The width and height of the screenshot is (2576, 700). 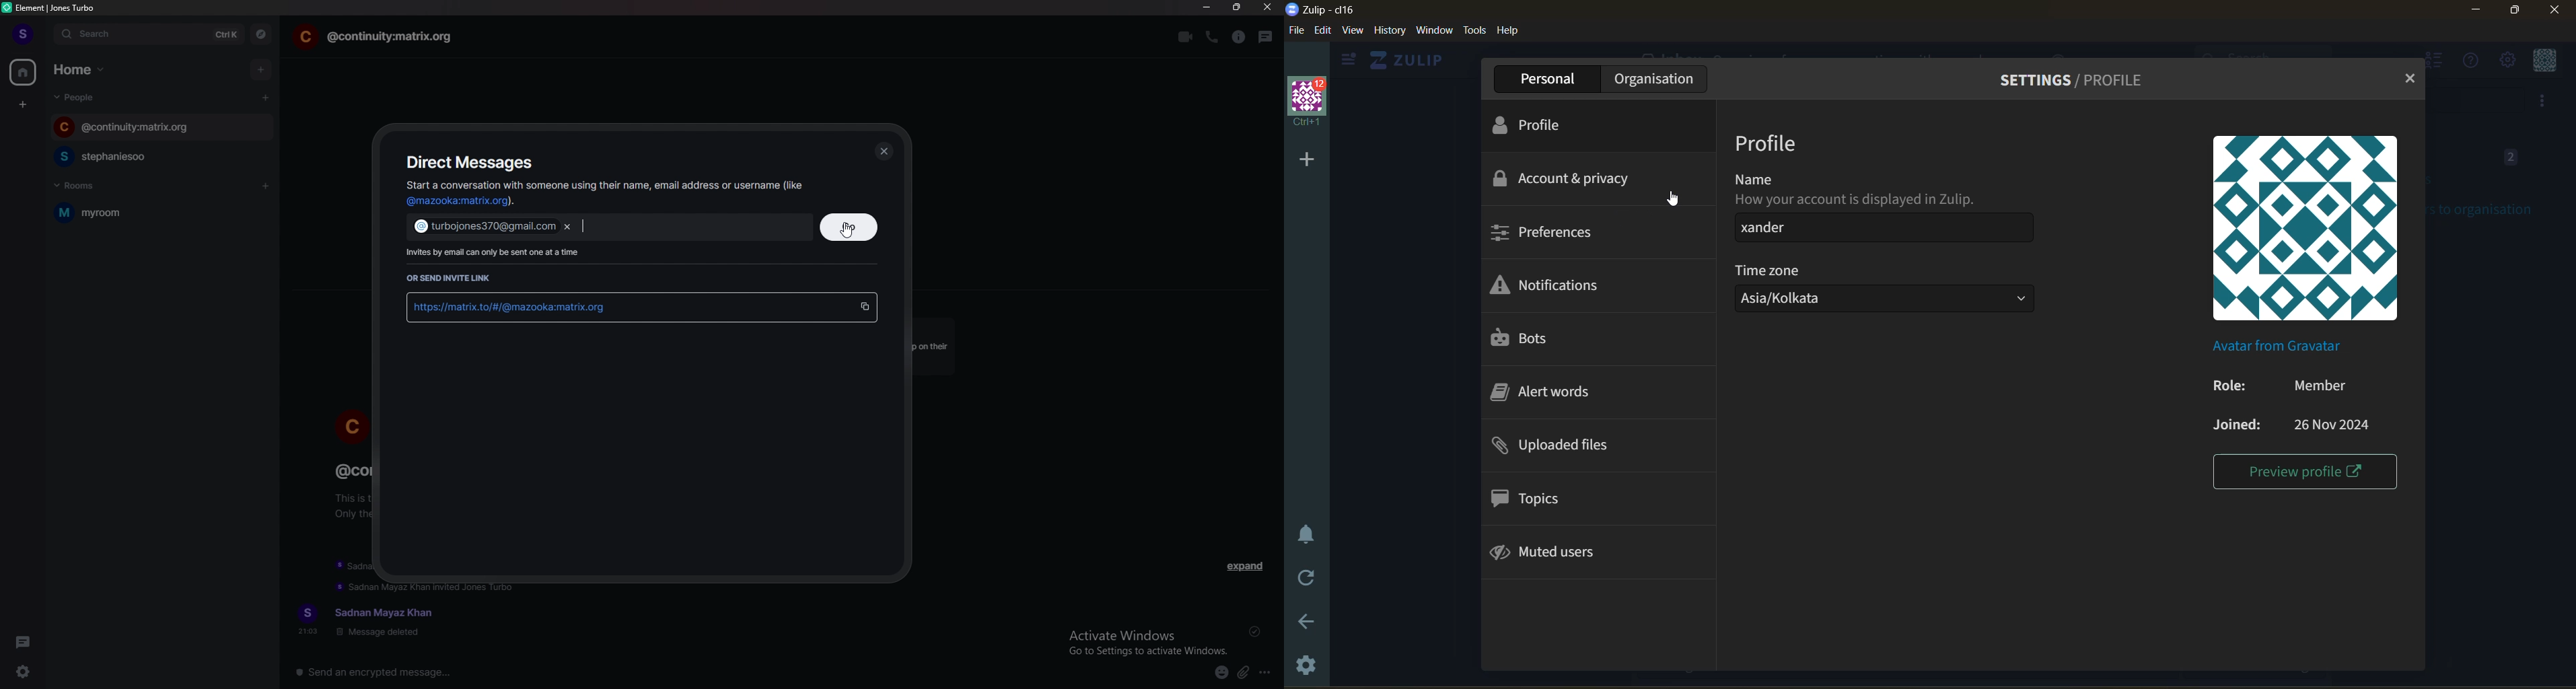 What do you see at coordinates (1308, 626) in the screenshot?
I see `go back` at bounding box center [1308, 626].